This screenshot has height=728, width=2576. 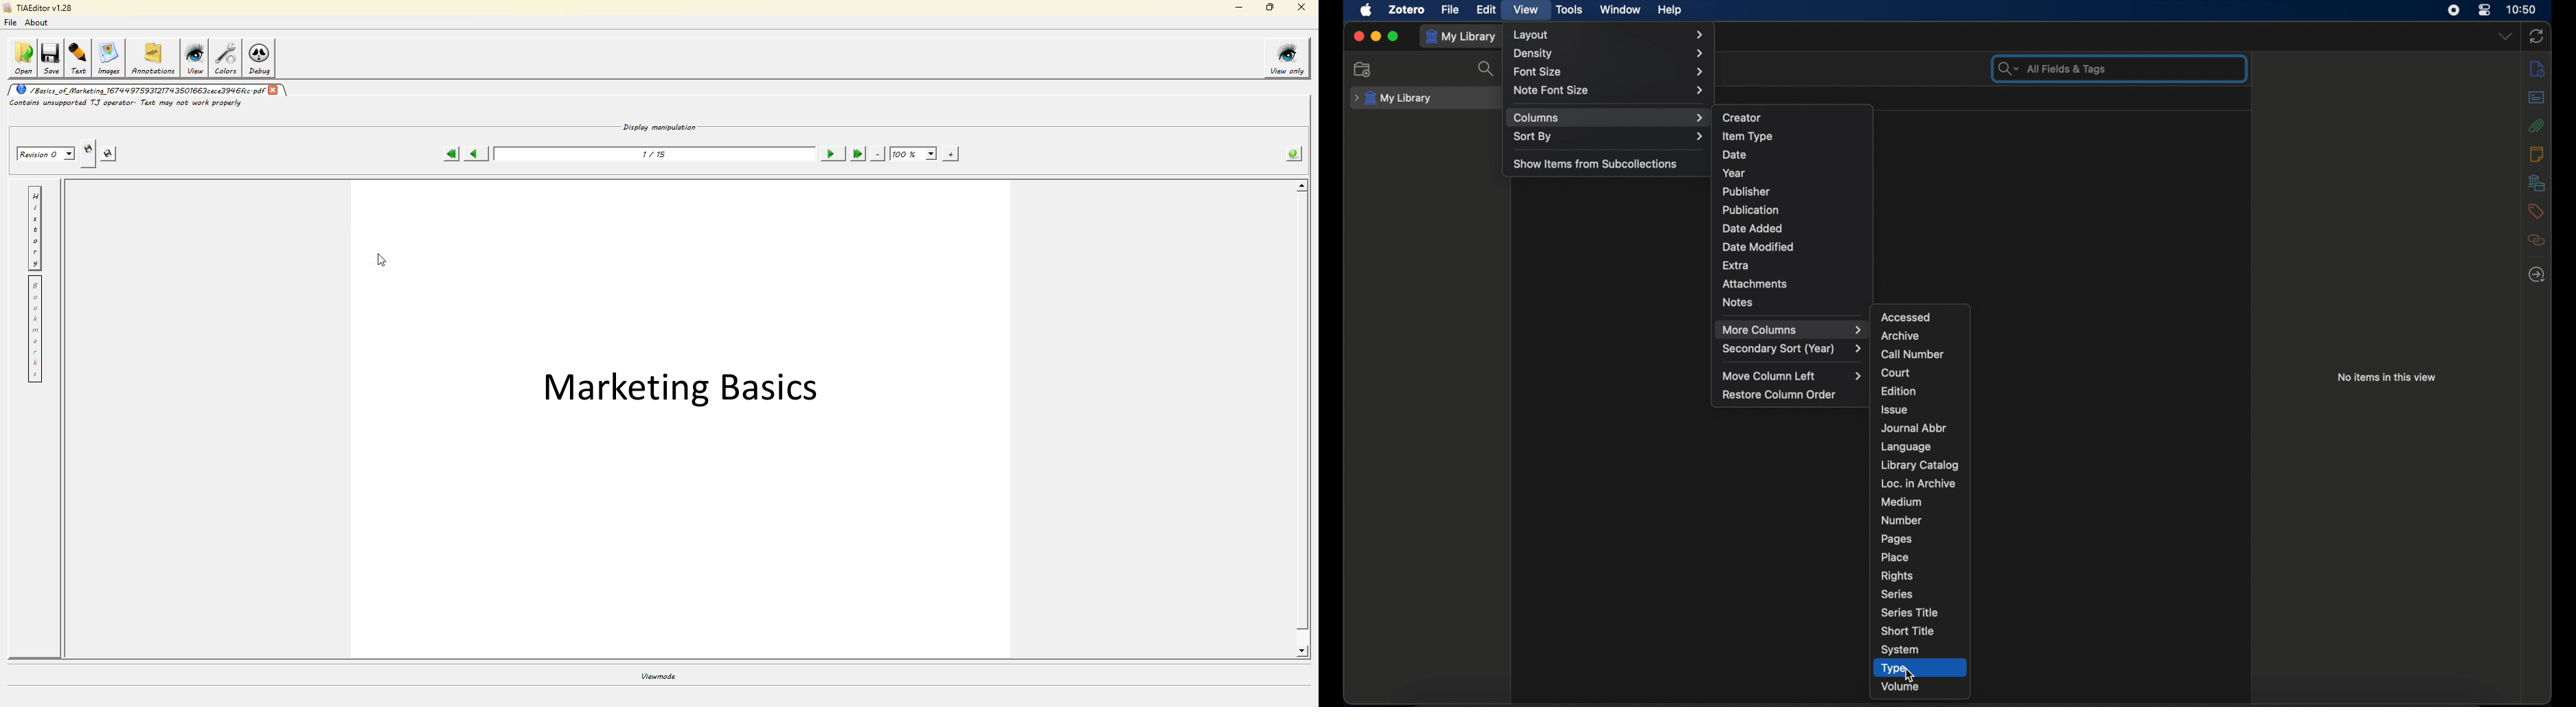 What do you see at coordinates (1393, 98) in the screenshot?
I see `my library` at bounding box center [1393, 98].